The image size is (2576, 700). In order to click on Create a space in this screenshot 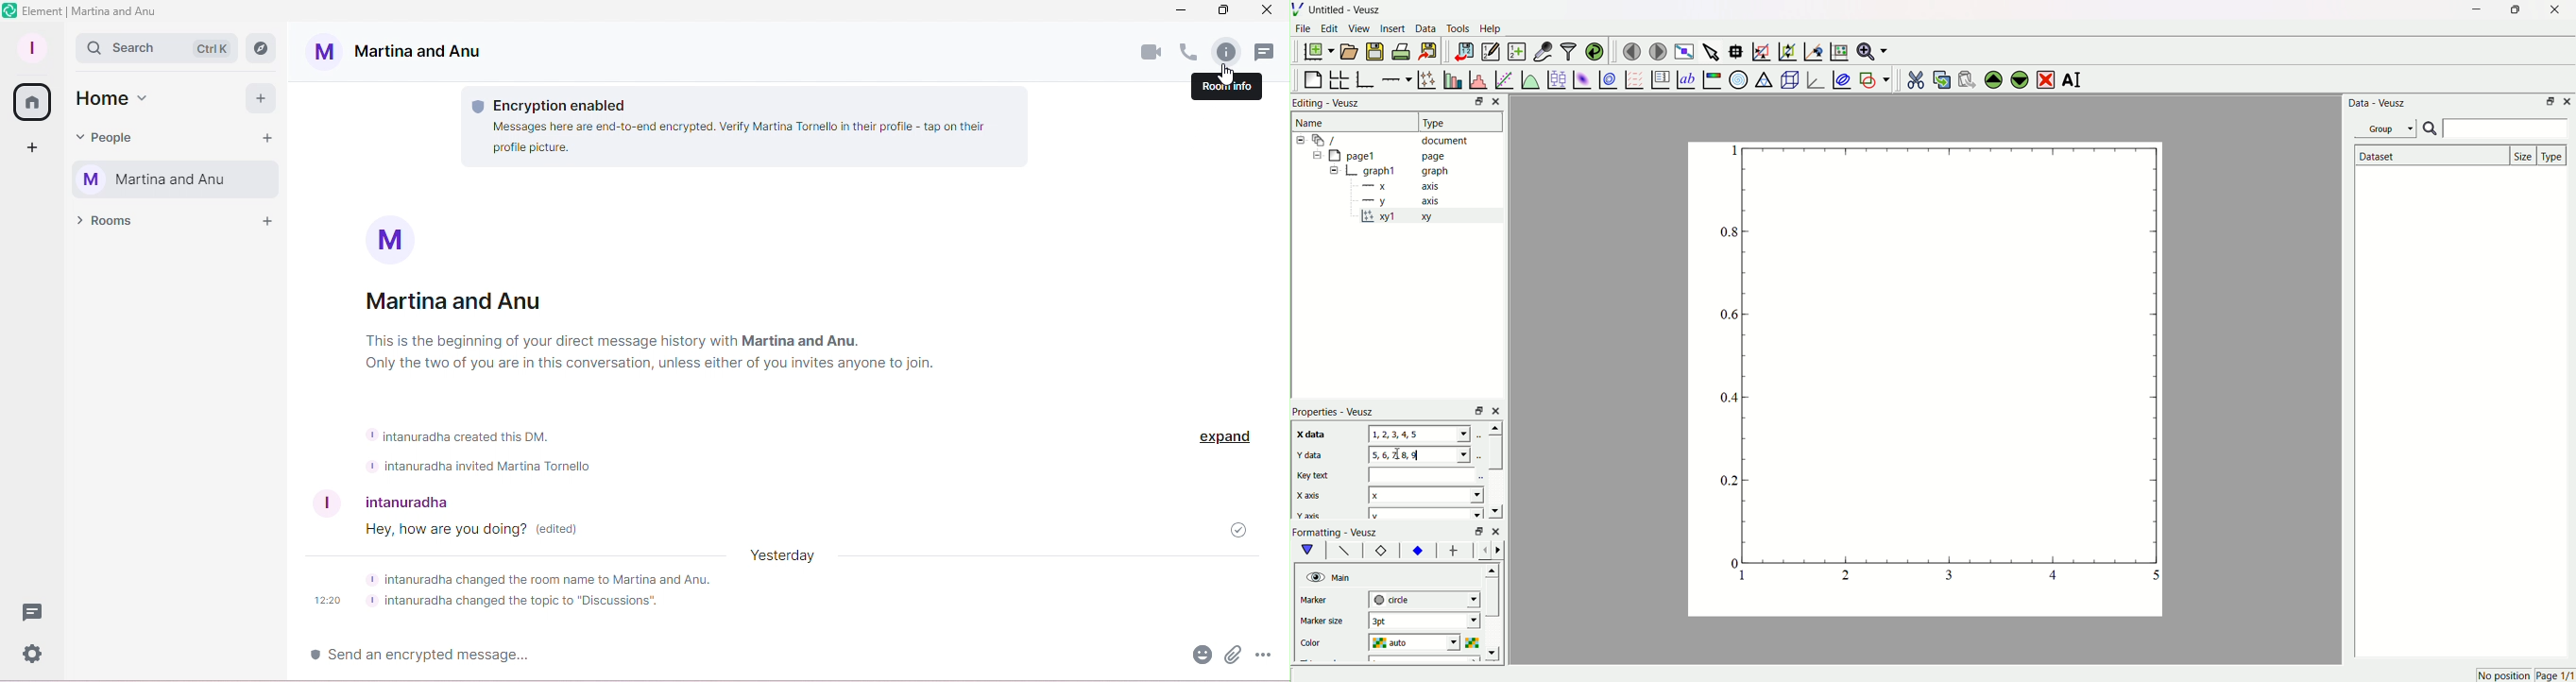, I will do `click(36, 151)`.